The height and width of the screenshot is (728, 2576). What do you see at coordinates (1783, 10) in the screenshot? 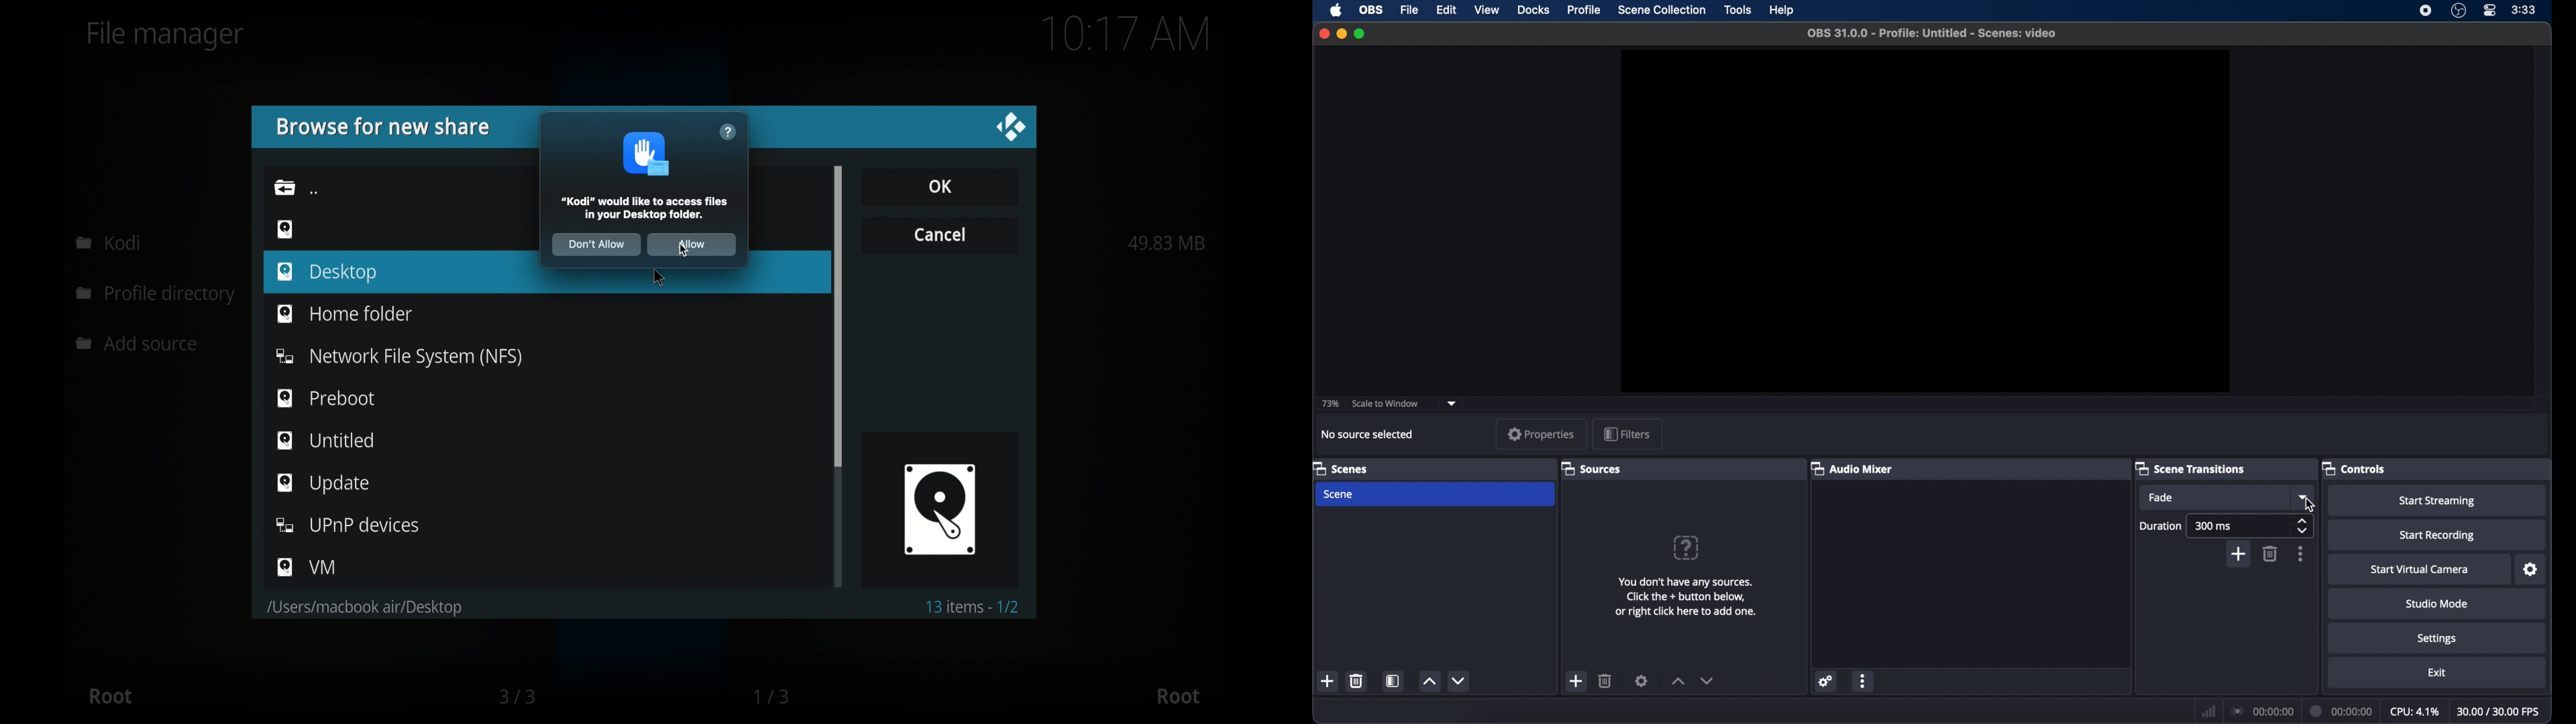
I see `help` at bounding box center [1783, 10].